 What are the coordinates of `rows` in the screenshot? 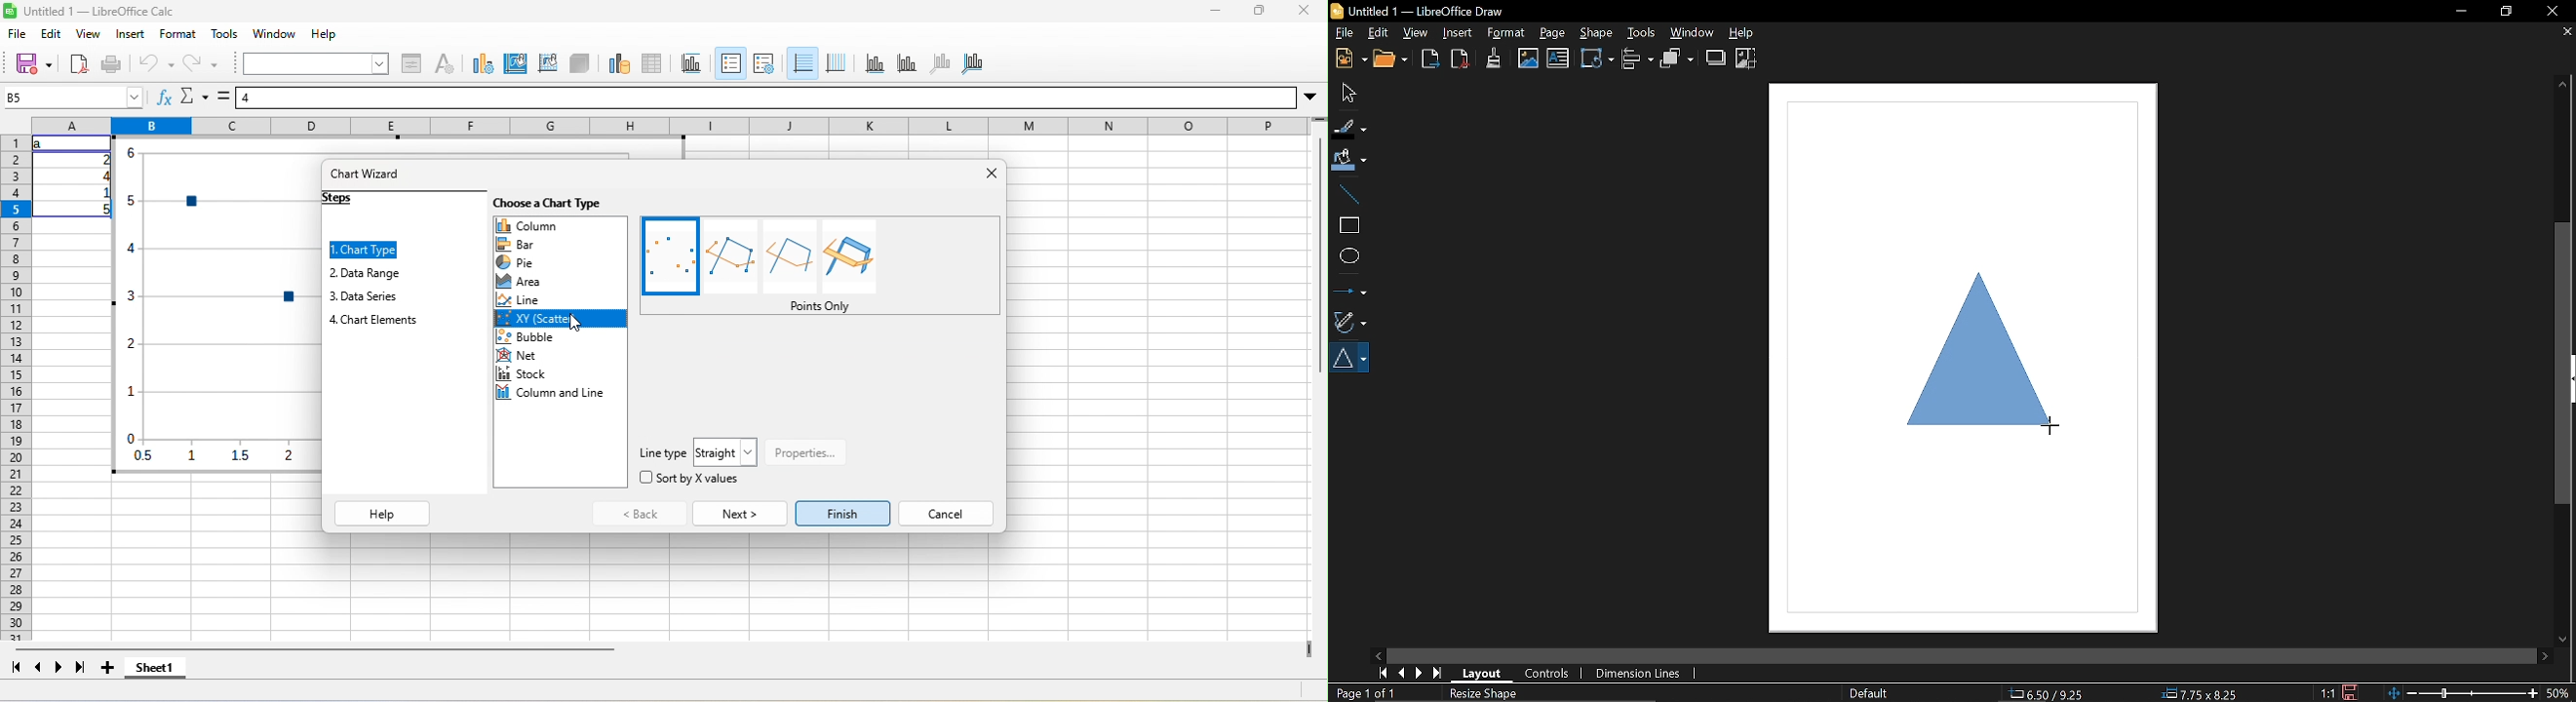 It's located at (16, 388).